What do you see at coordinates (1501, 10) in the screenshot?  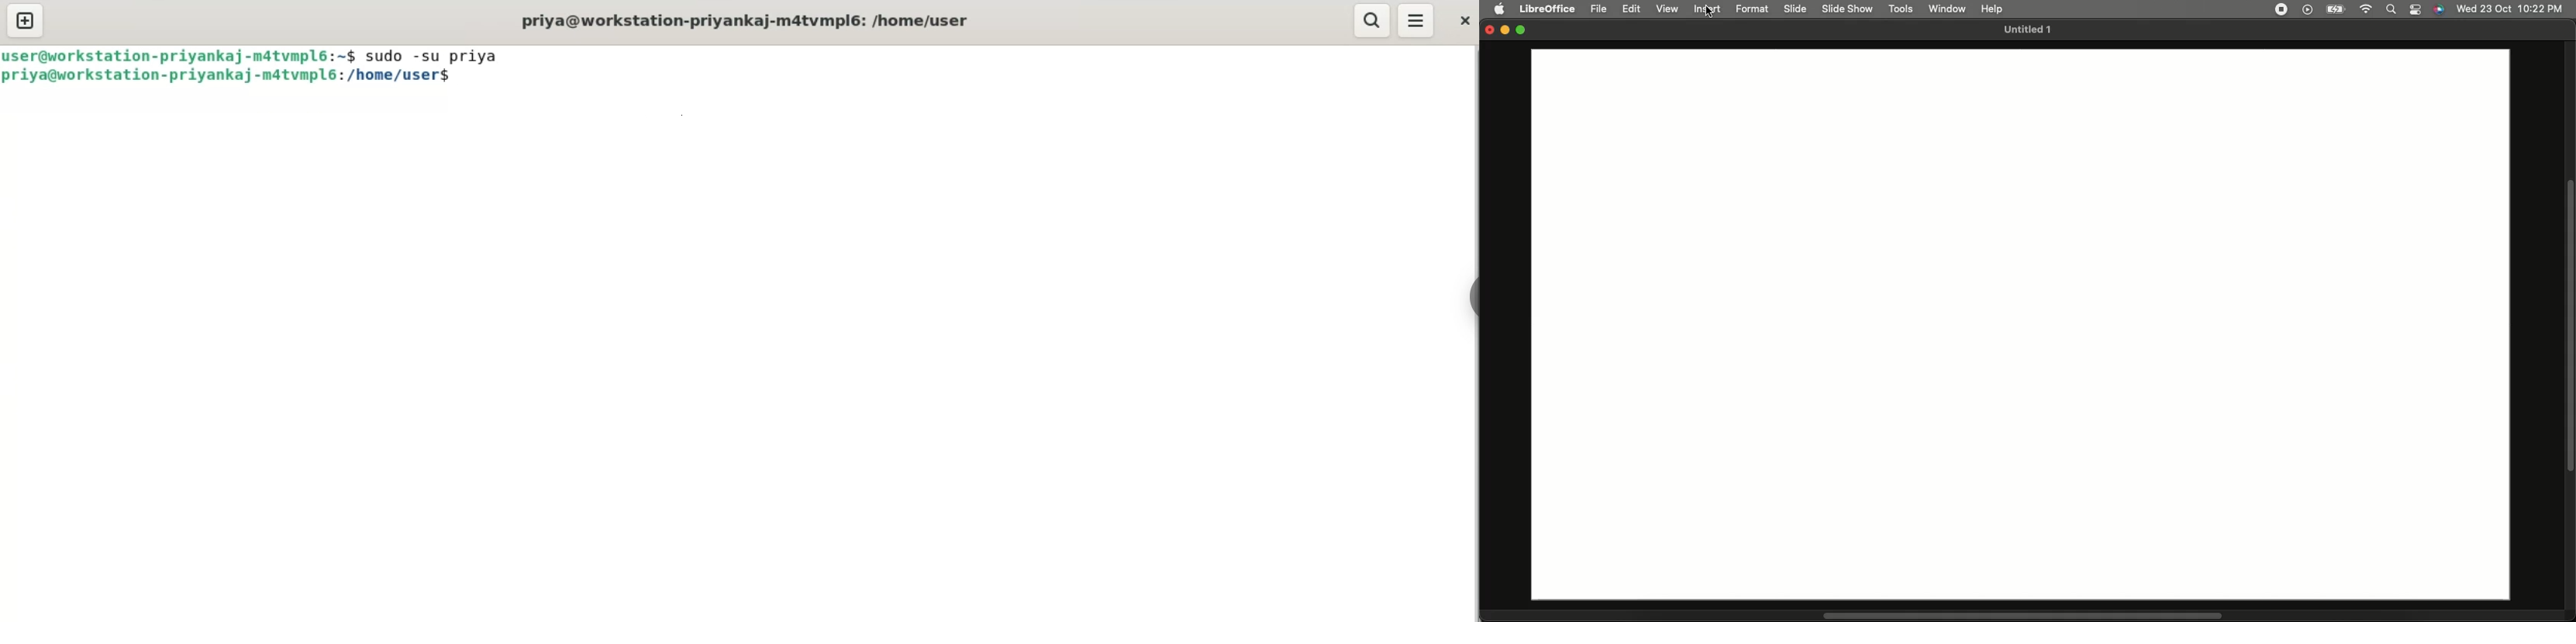 I see `Apple logo` at bounding box center [1501, 10].